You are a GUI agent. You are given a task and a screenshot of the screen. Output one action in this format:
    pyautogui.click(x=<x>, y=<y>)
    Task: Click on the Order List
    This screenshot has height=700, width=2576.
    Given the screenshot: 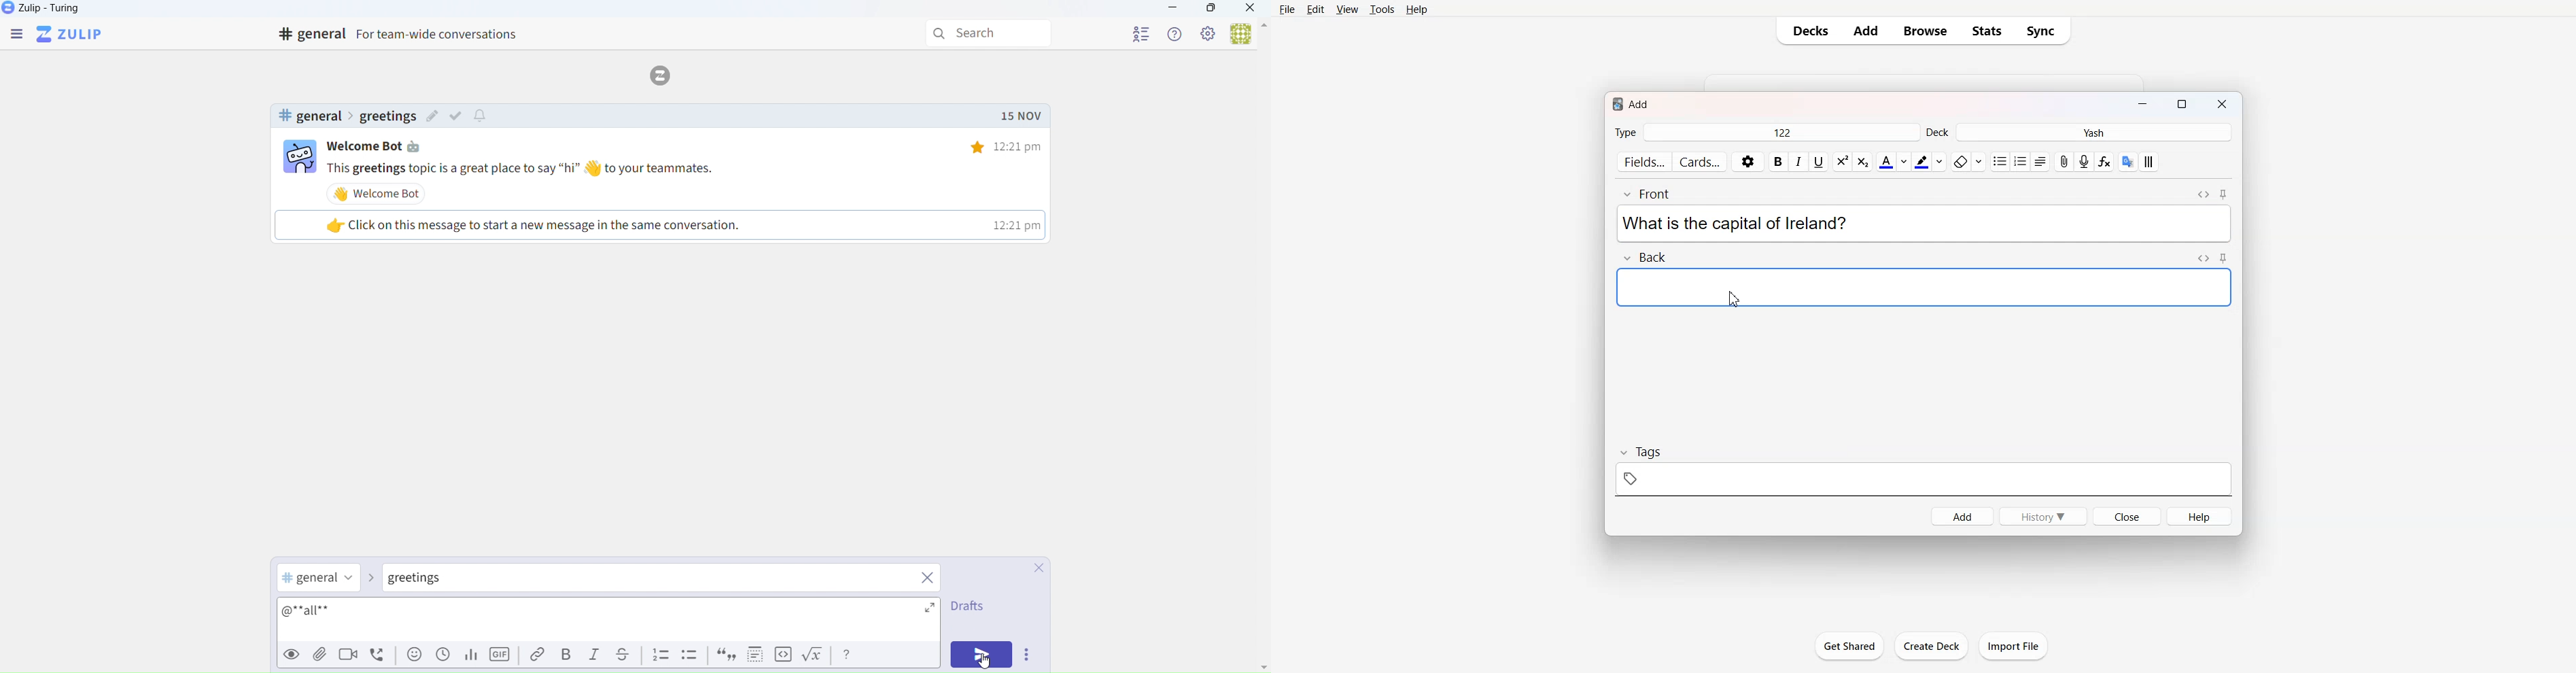 What is the action you would take?
    pyautogui.click(x=2020, y=162)
    